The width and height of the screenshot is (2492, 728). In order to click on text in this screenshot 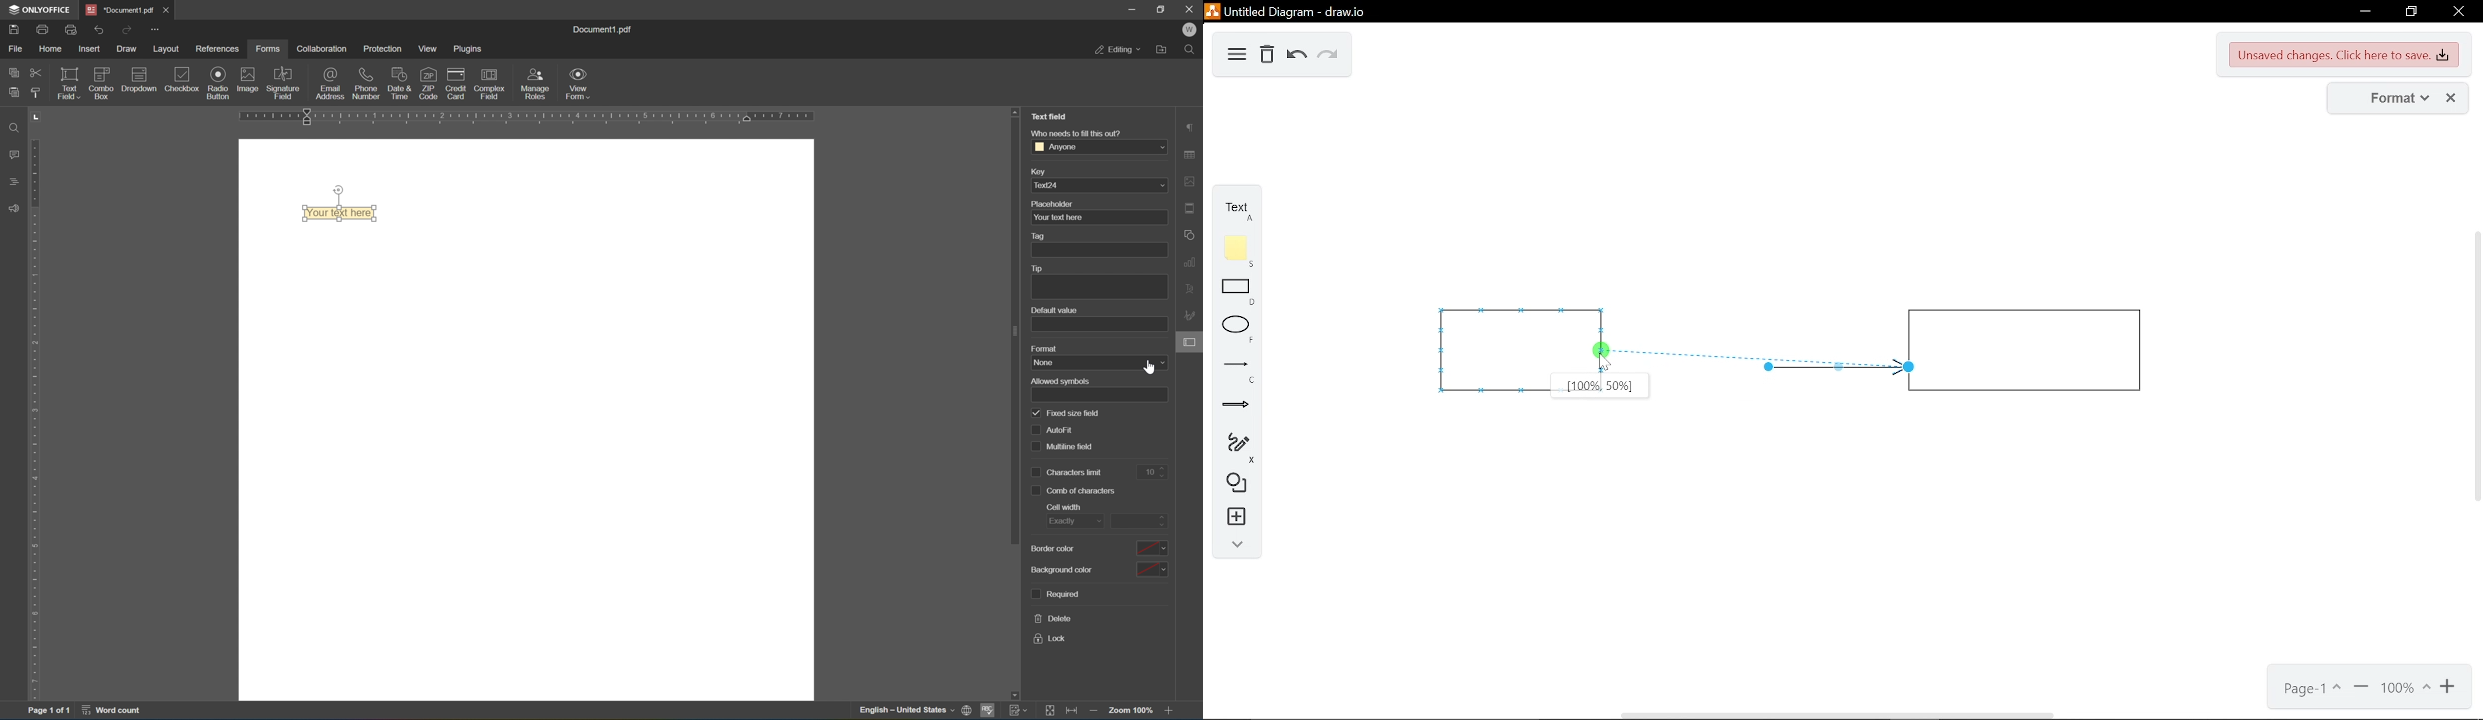, I will do `click(1231, 208)`.